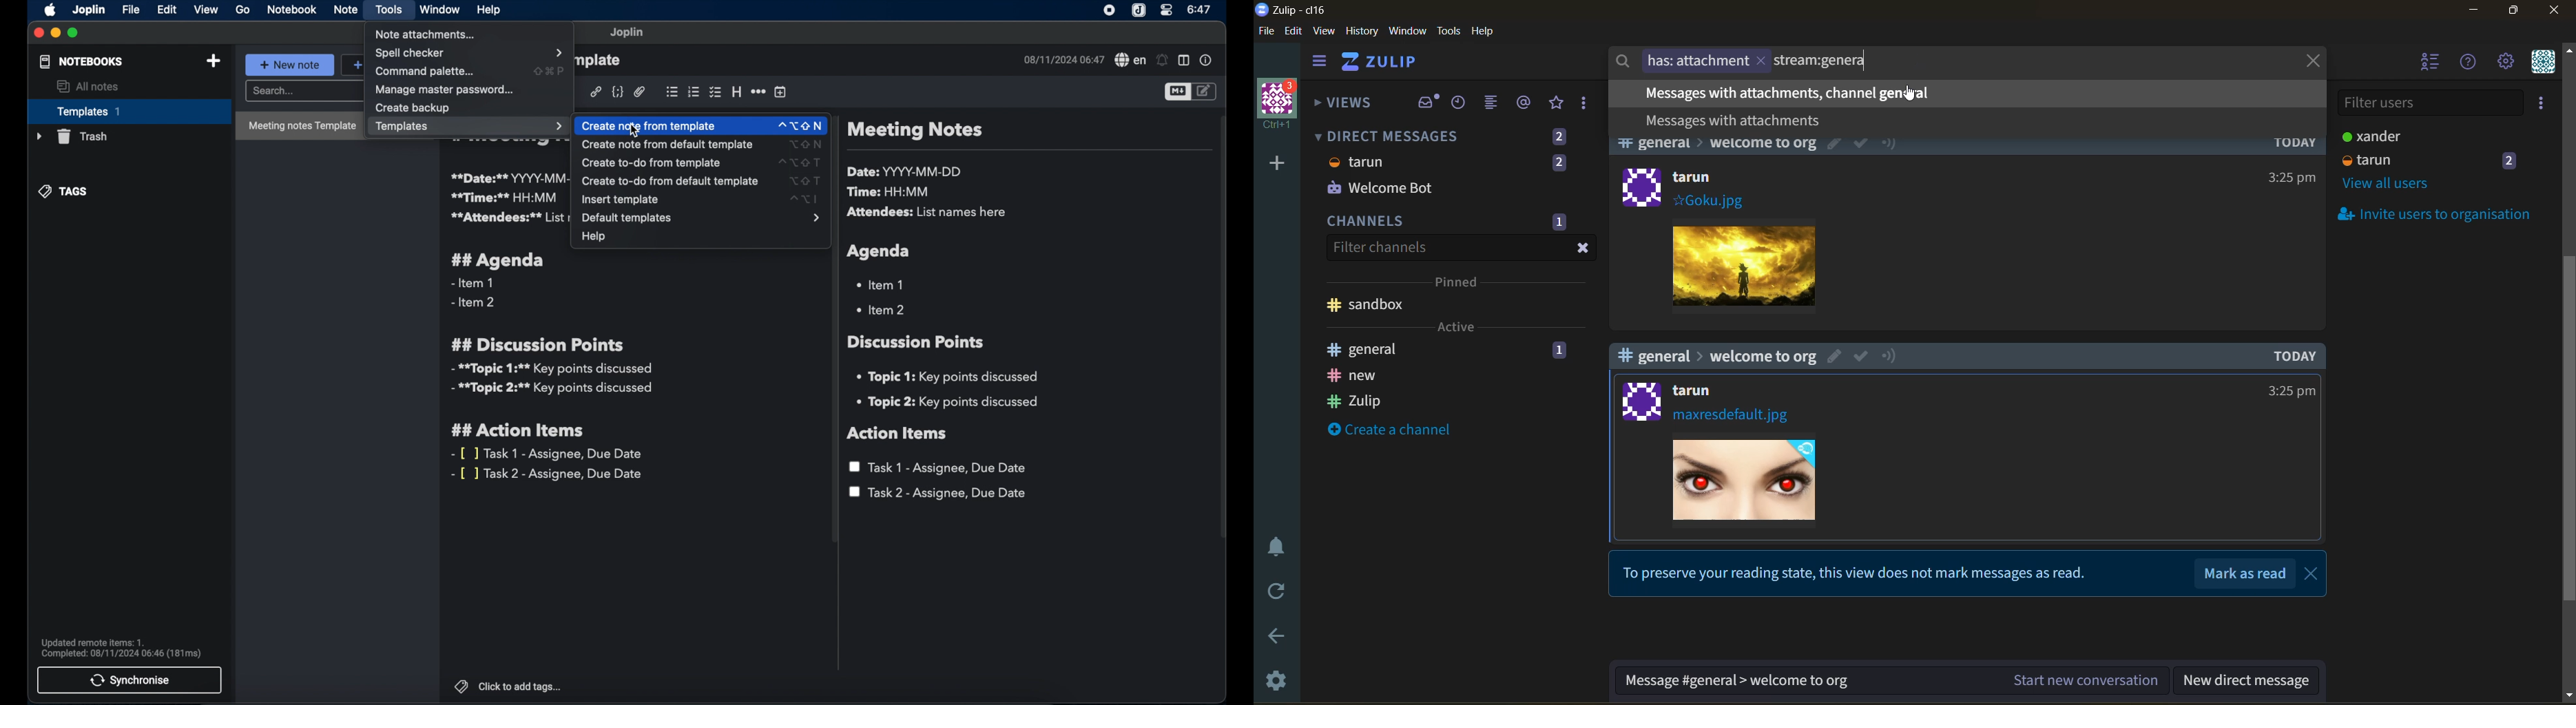 The height and width of the screenshot is (728, 2576). What do you see at coordinates (123, 648) in the screenshot?
I see `updated remote item 1. completed: 08/11/2024 06:46 (181 ms) ` at bounding box center [123, 648].